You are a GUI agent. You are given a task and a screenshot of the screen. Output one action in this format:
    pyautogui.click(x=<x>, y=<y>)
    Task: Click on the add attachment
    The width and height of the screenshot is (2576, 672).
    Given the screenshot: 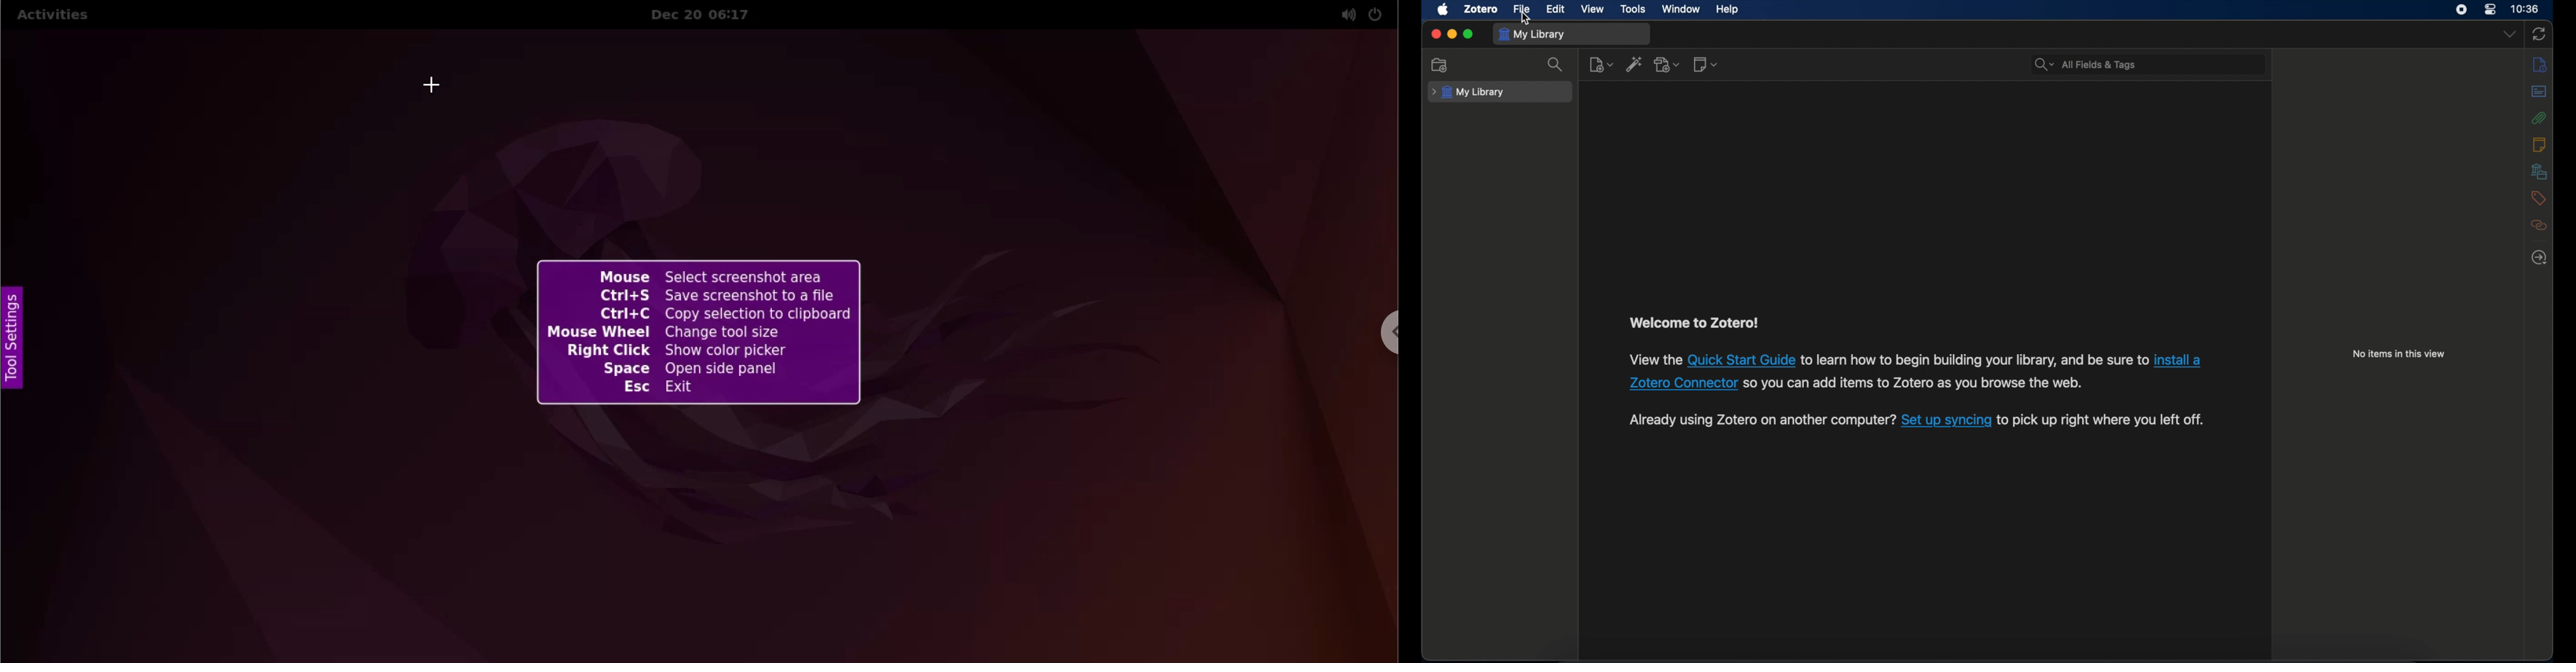 What is the action you would take?
    pyautogui.click(x=1668, y=64)
    